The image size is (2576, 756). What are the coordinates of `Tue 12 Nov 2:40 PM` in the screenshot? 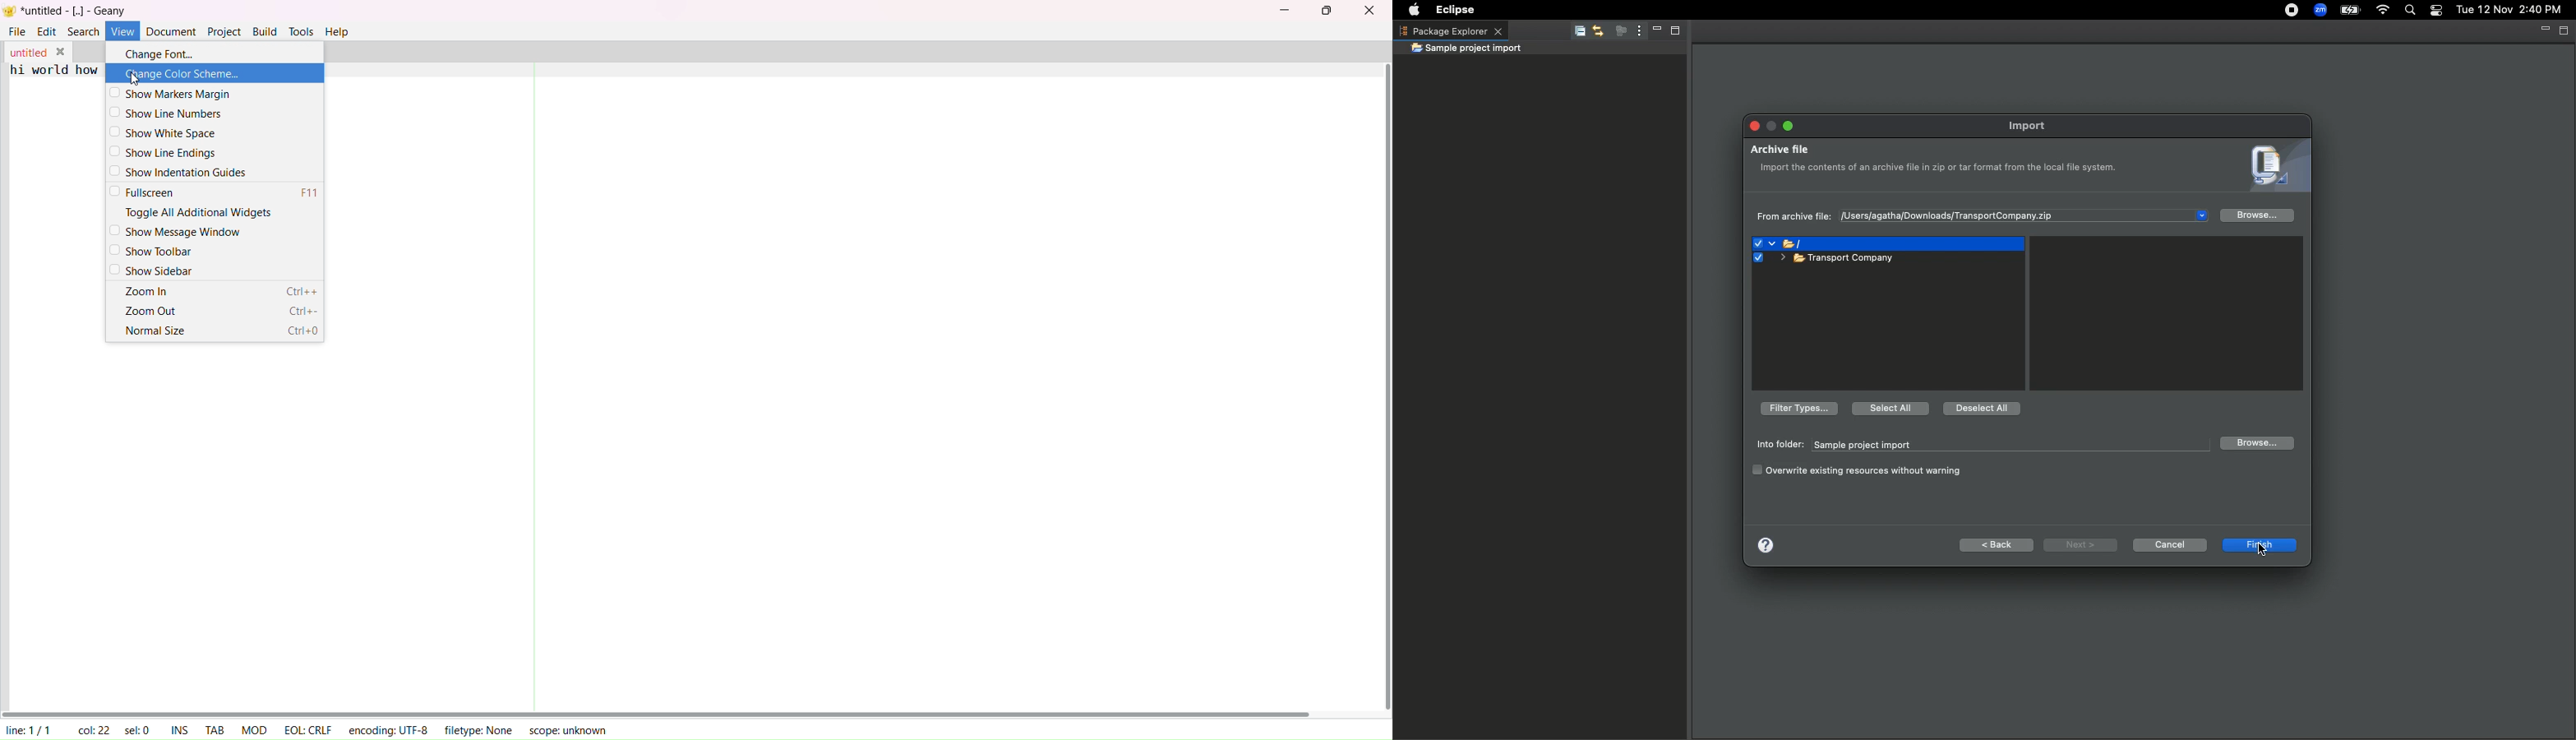 It's located at (2509, 10).